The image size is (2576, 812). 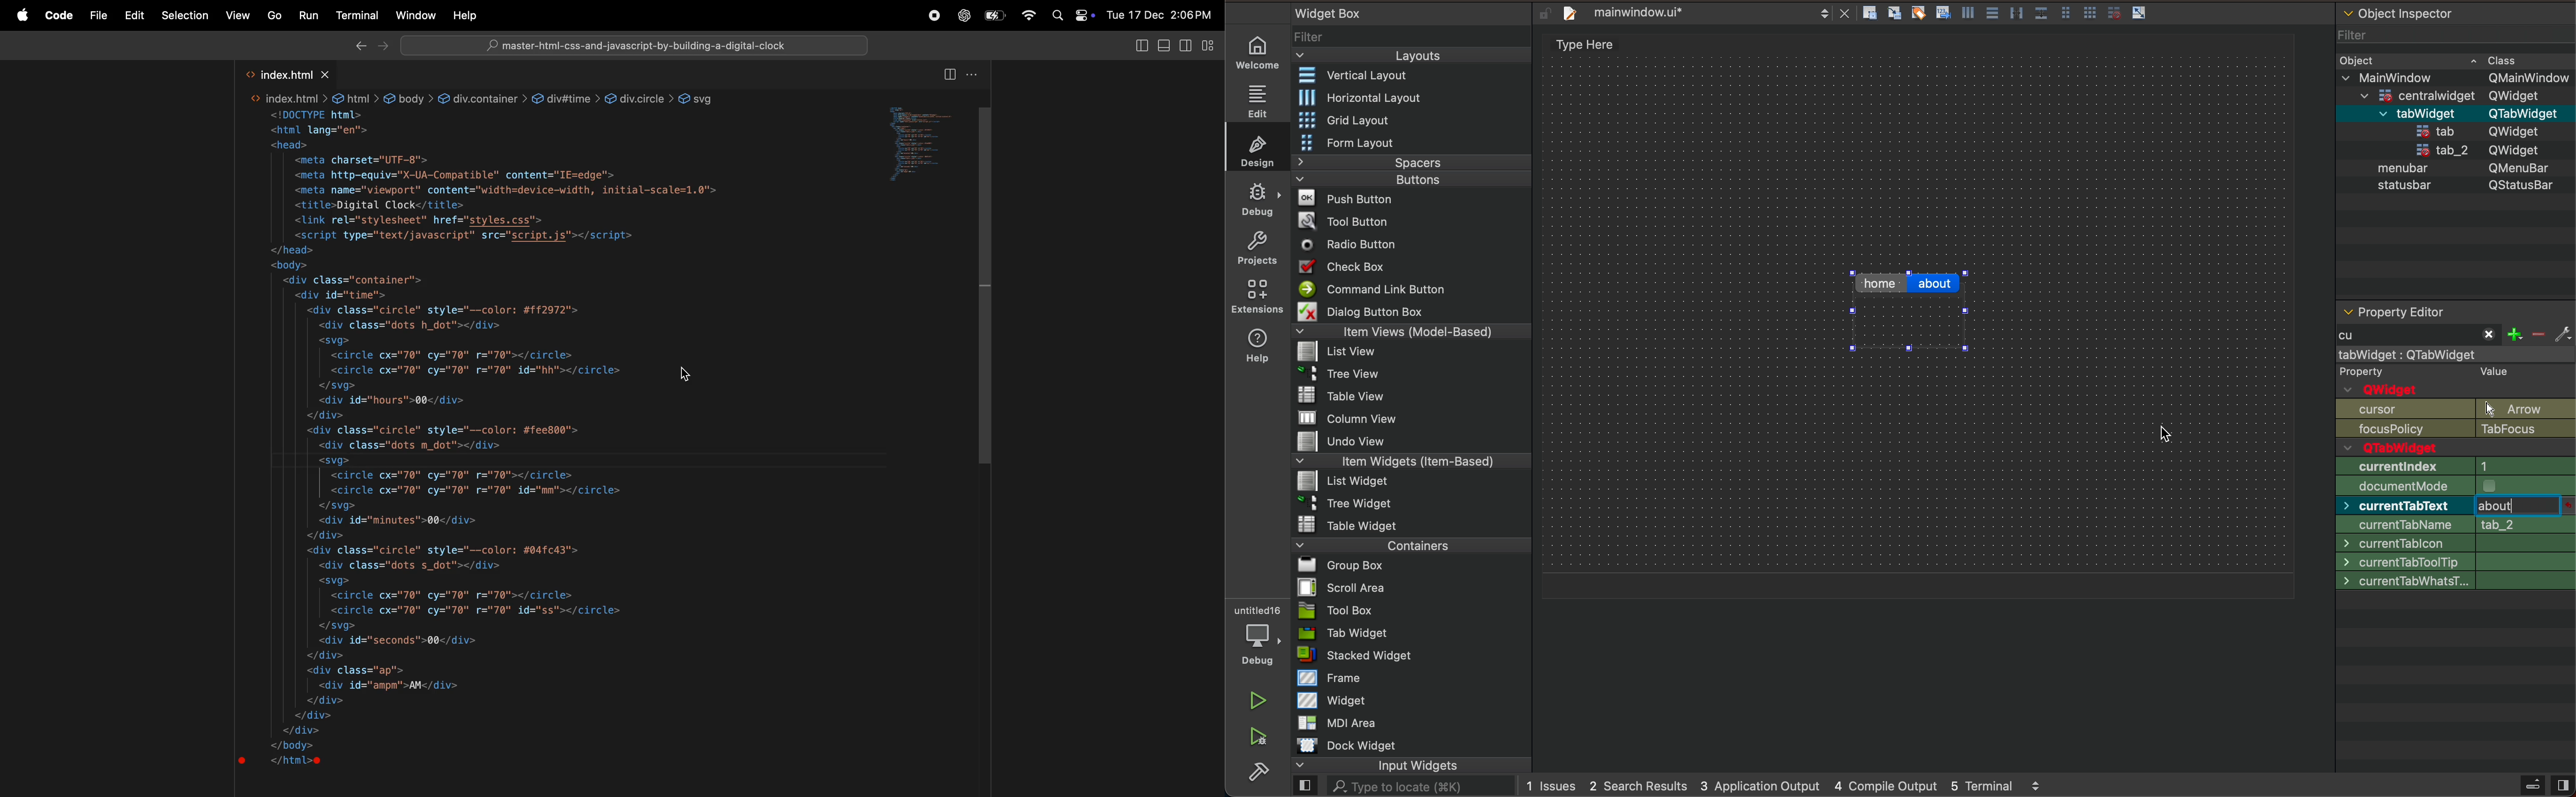 I want to click on cursor, so click(x=686, y=374).